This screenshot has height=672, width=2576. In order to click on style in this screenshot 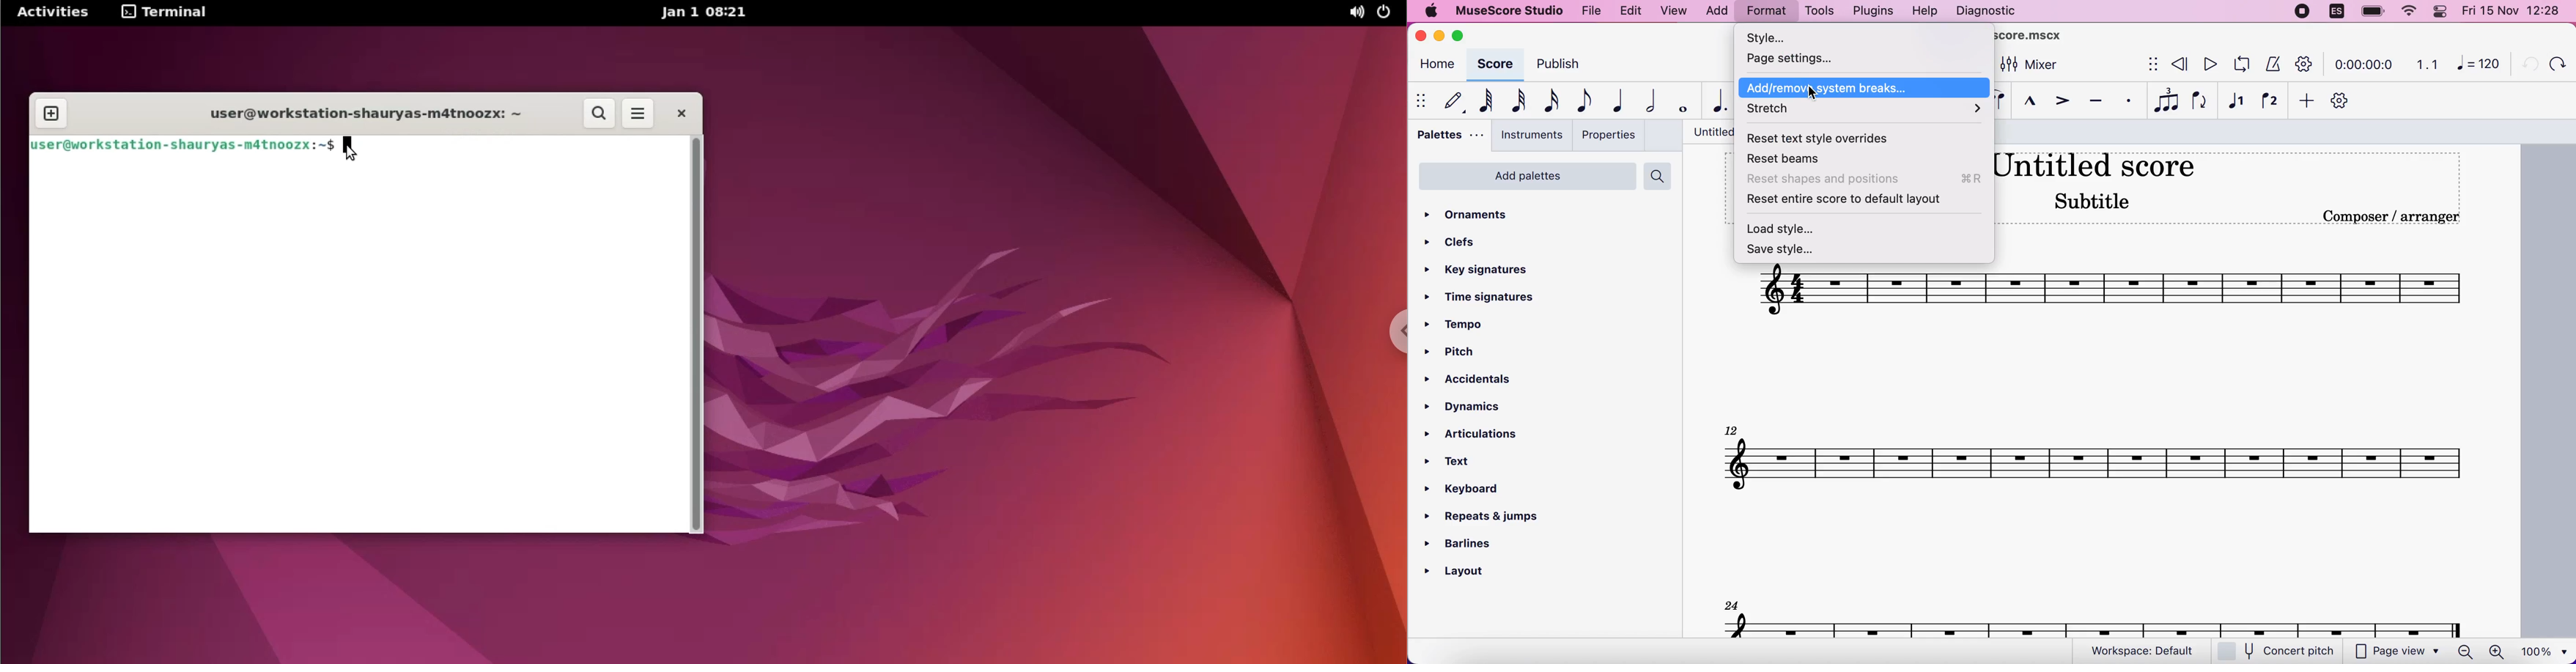, I will do `click(1803, 37)`.